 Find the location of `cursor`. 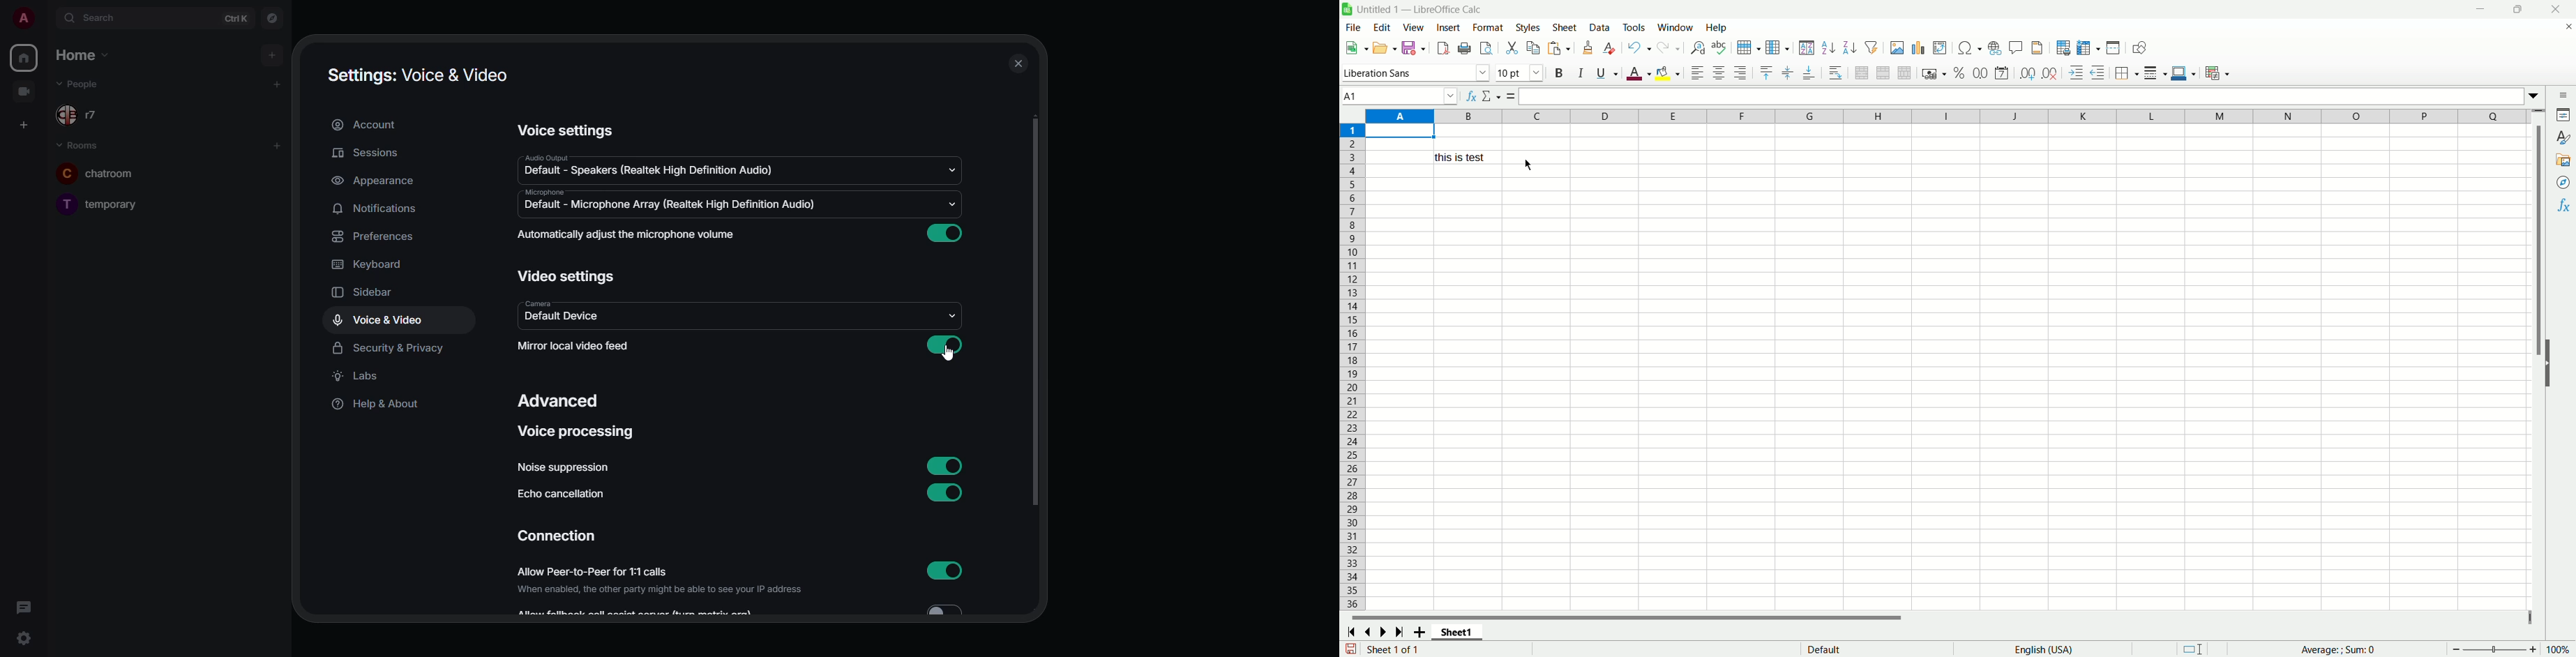

cursor is located at coordinates (948, 356).